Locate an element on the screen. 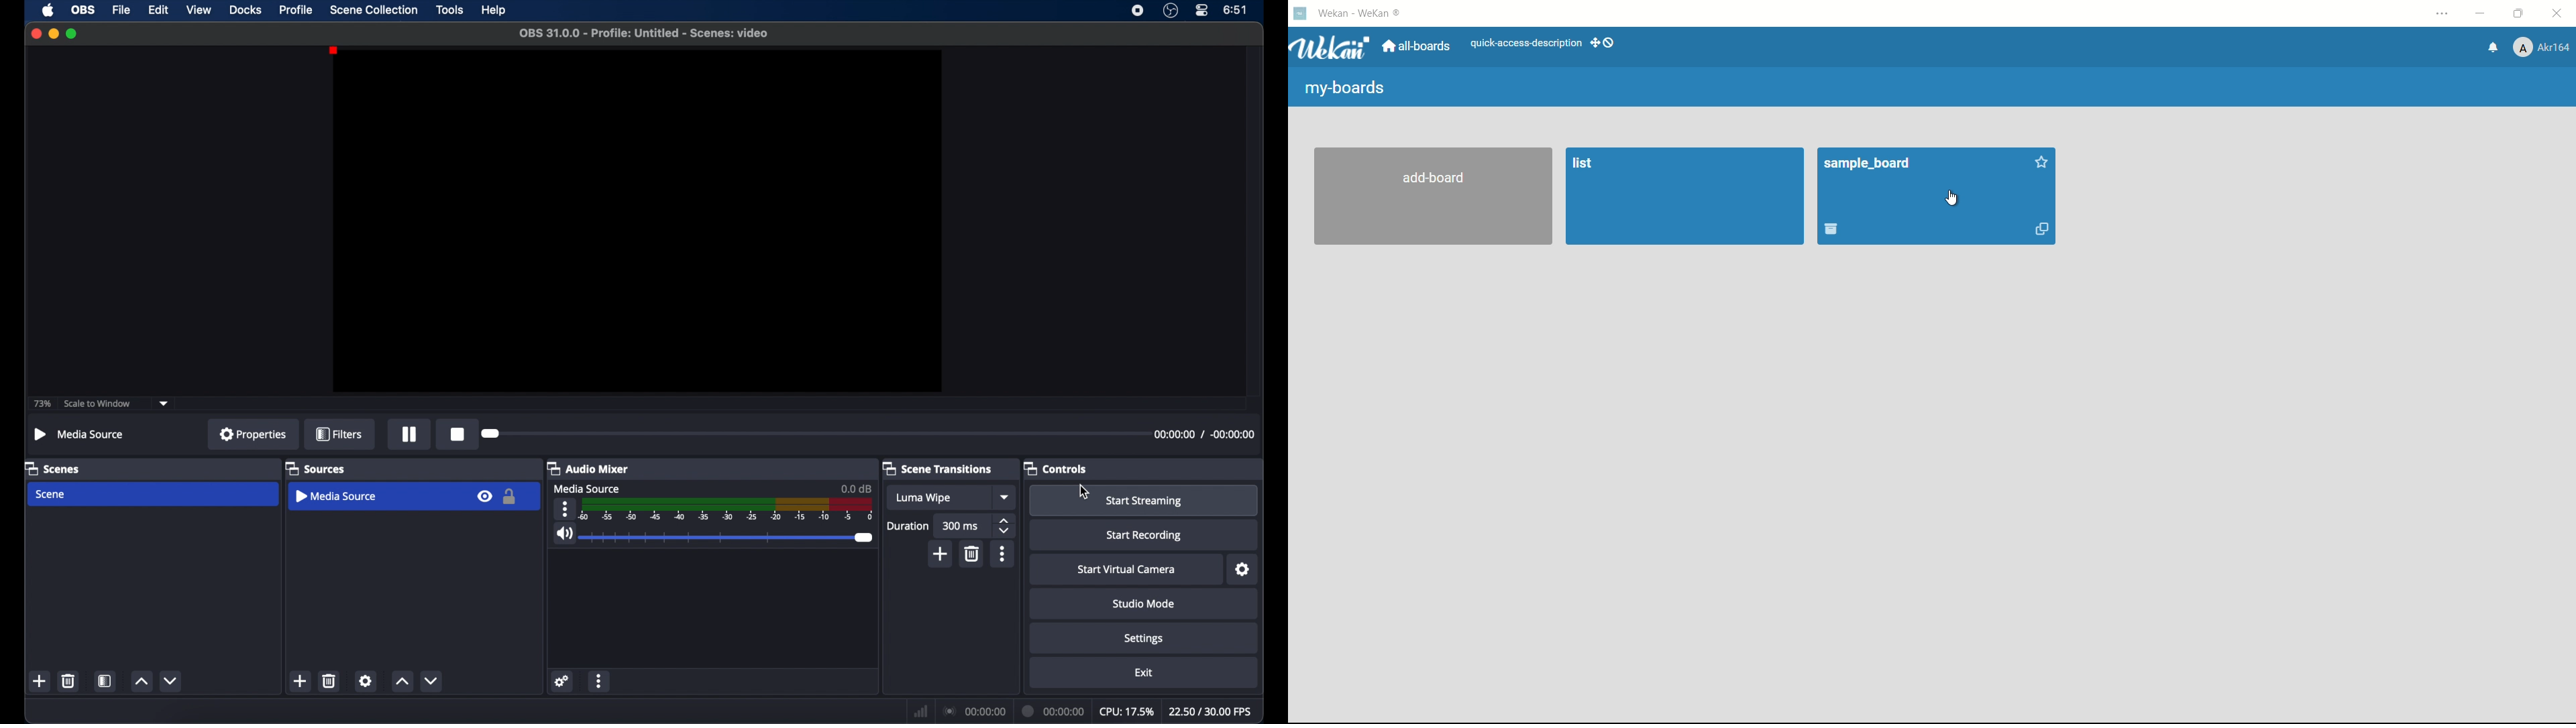  scenes is located at coordinates (53, 468).